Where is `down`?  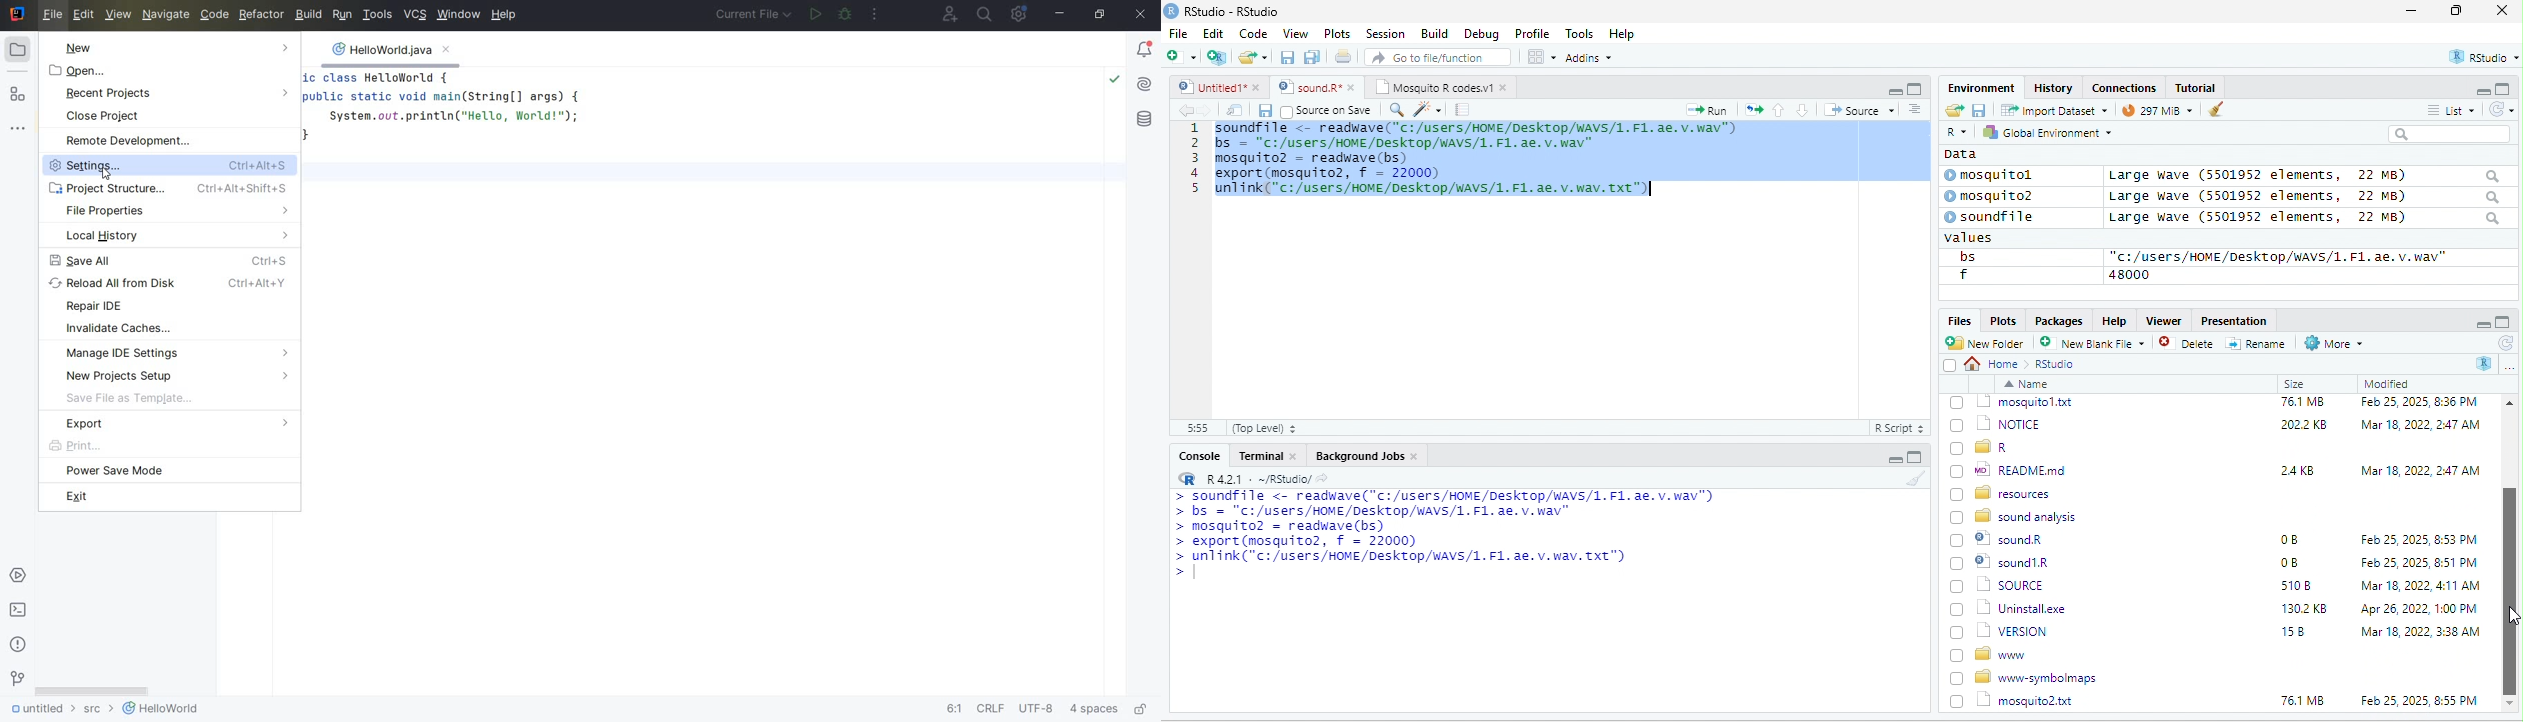 down is located at coordinates (1803, 109).